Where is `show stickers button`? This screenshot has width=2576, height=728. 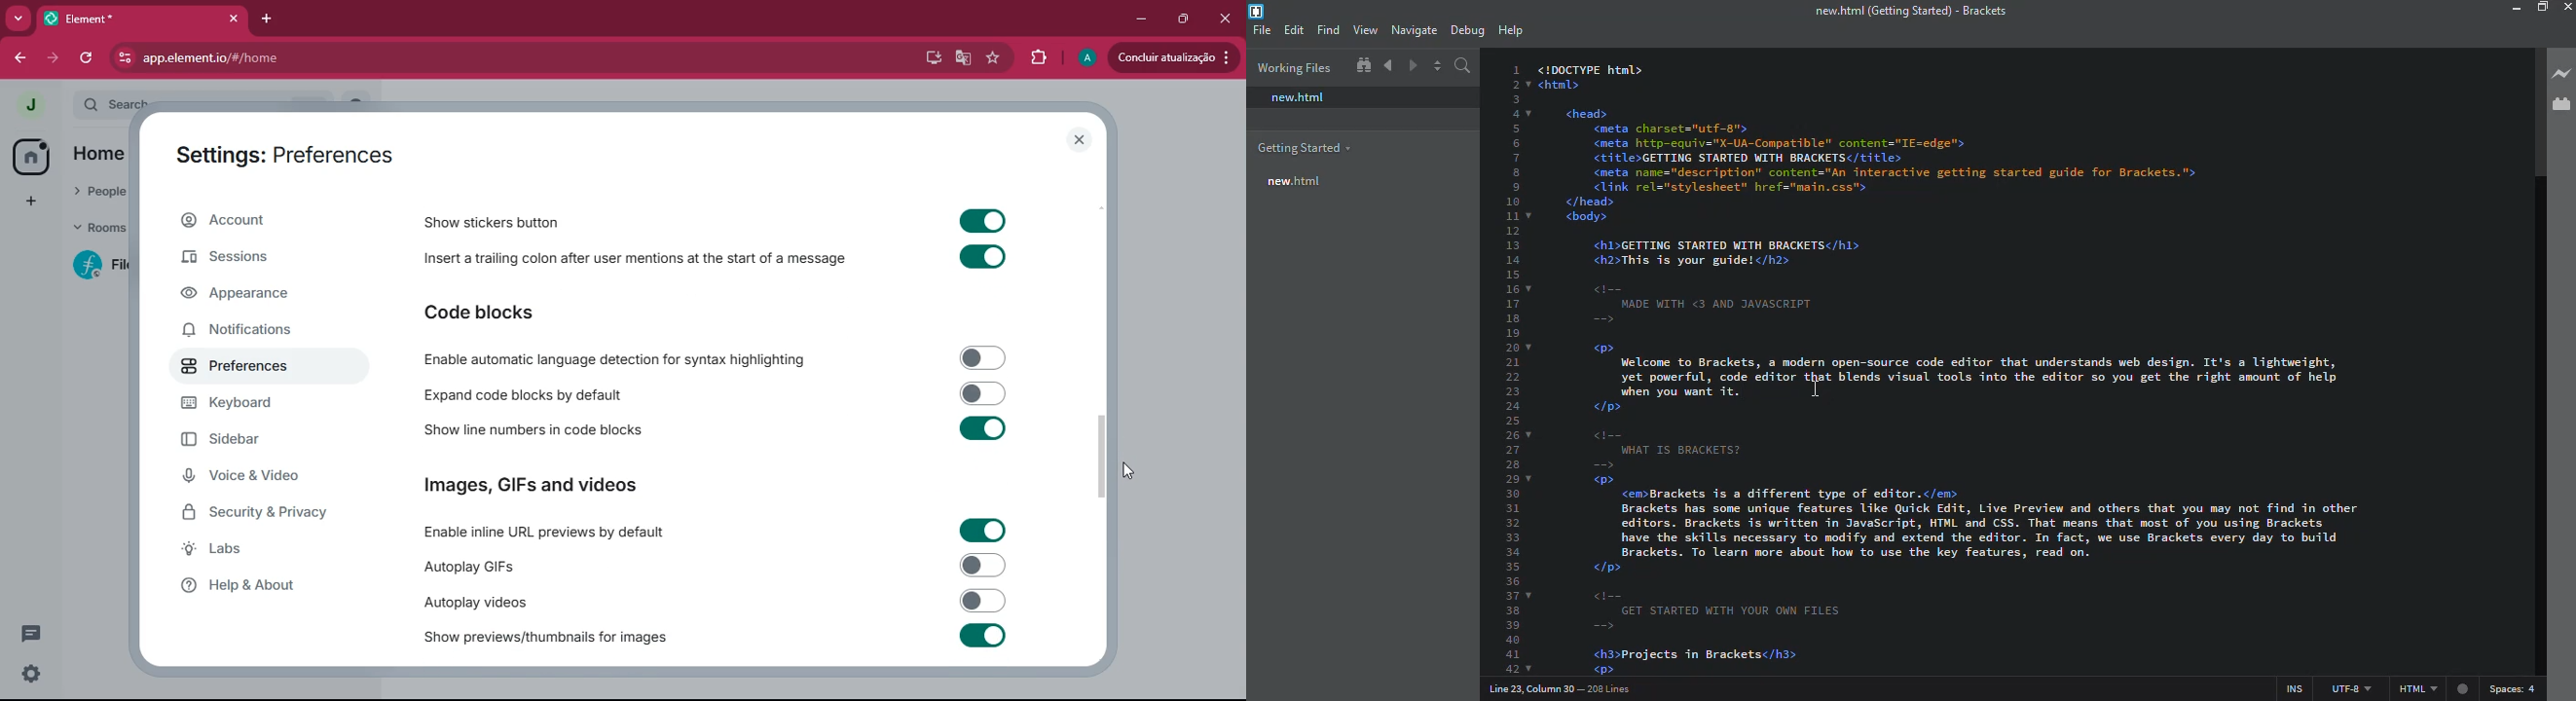 show stickers button is located at coordinates (494, 222).